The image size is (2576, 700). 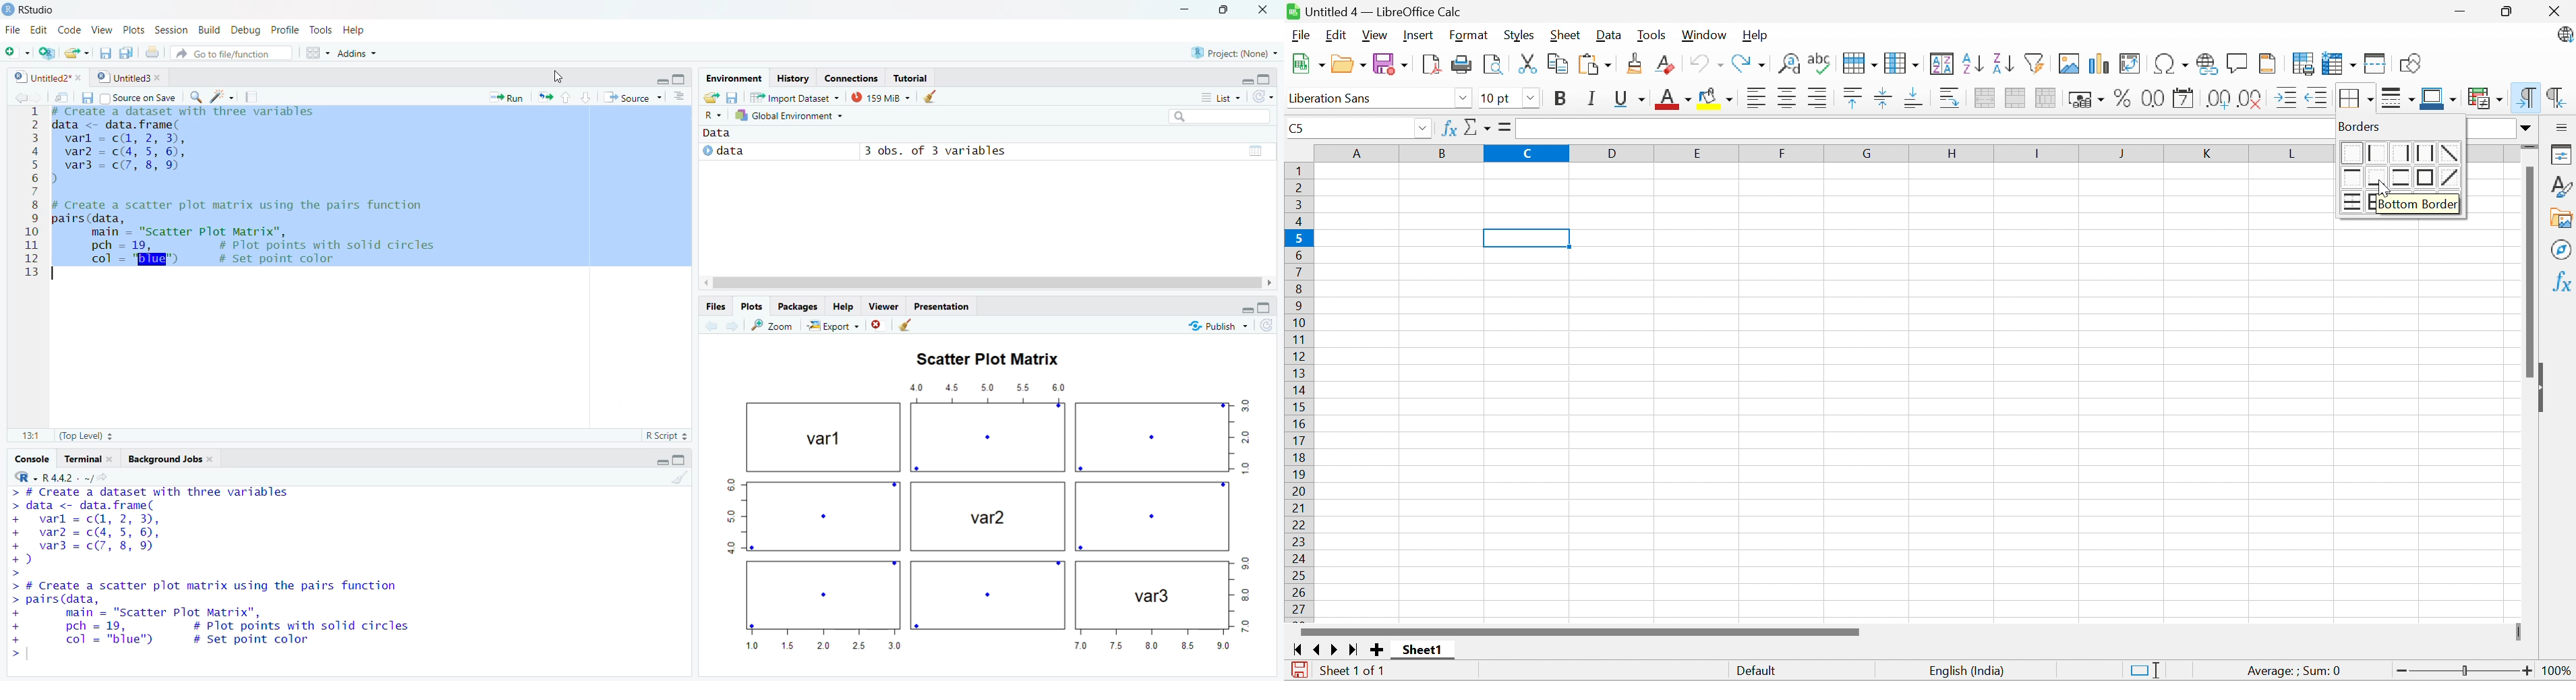 I want to click on New file, so click(x=17, y=50).